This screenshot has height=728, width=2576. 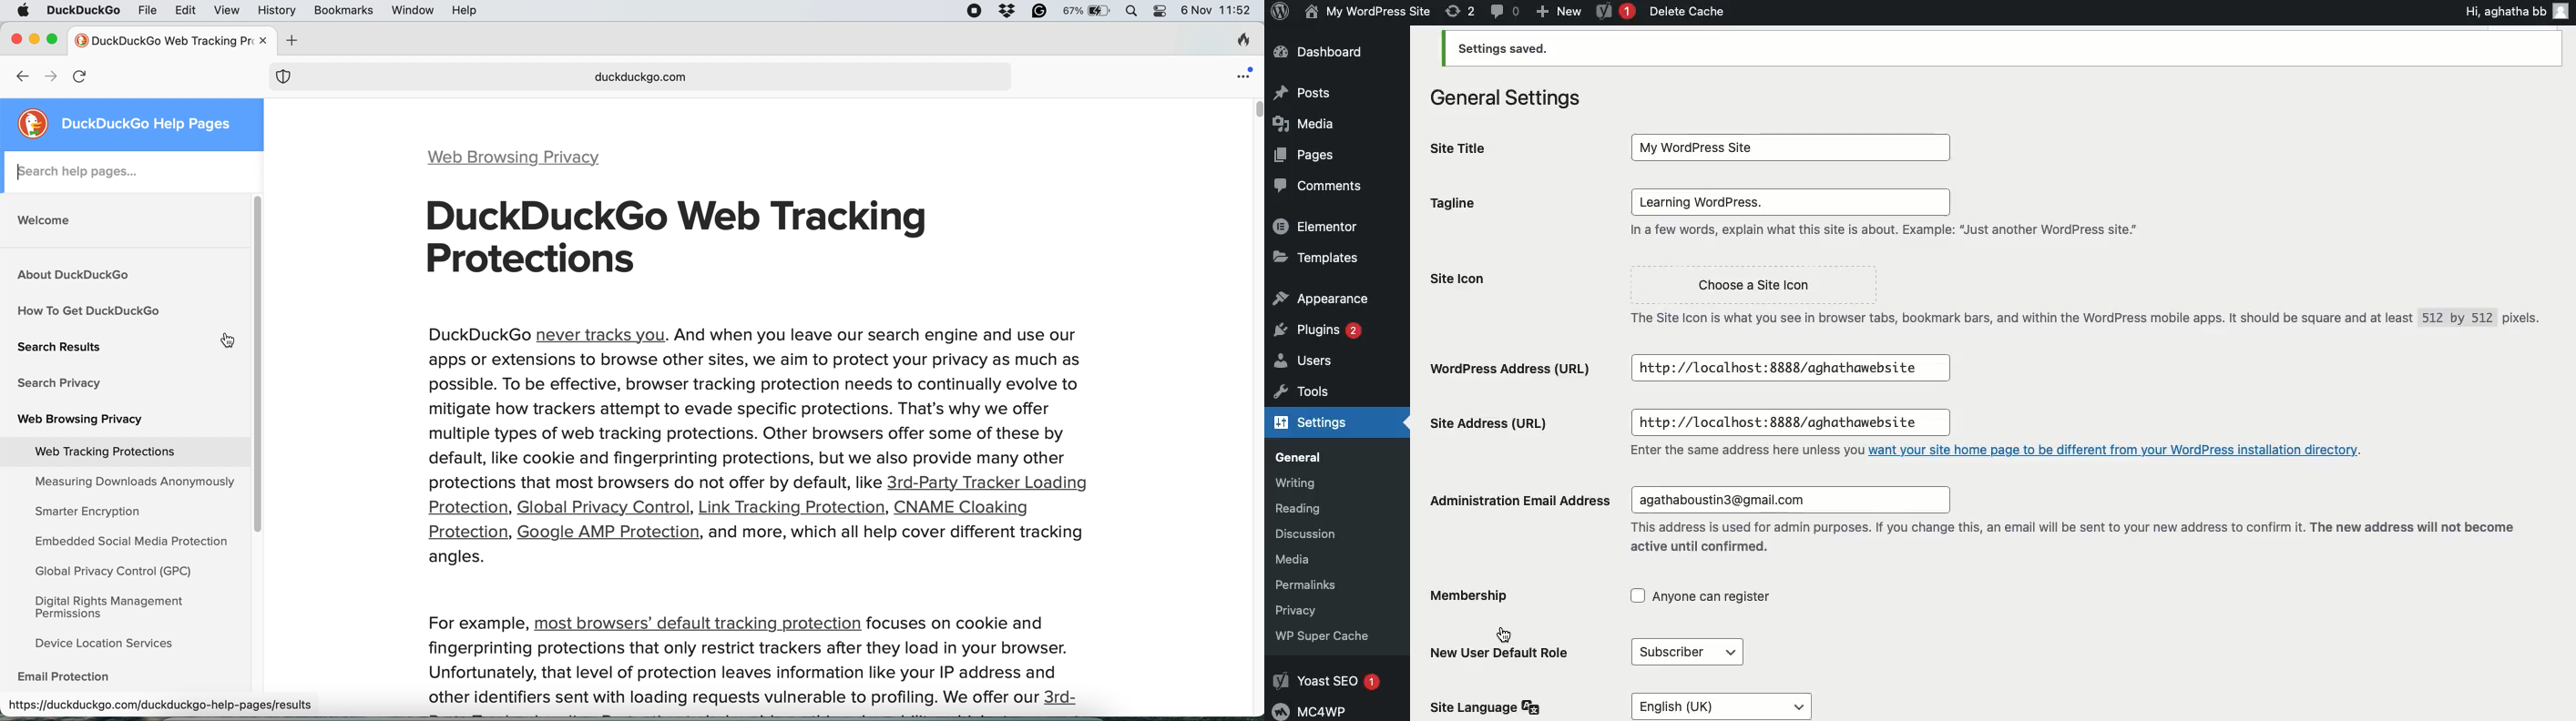 What do you see at coordinates (643, 79) in the screenshot?
I see `web address` at bounding box center [643, 79].